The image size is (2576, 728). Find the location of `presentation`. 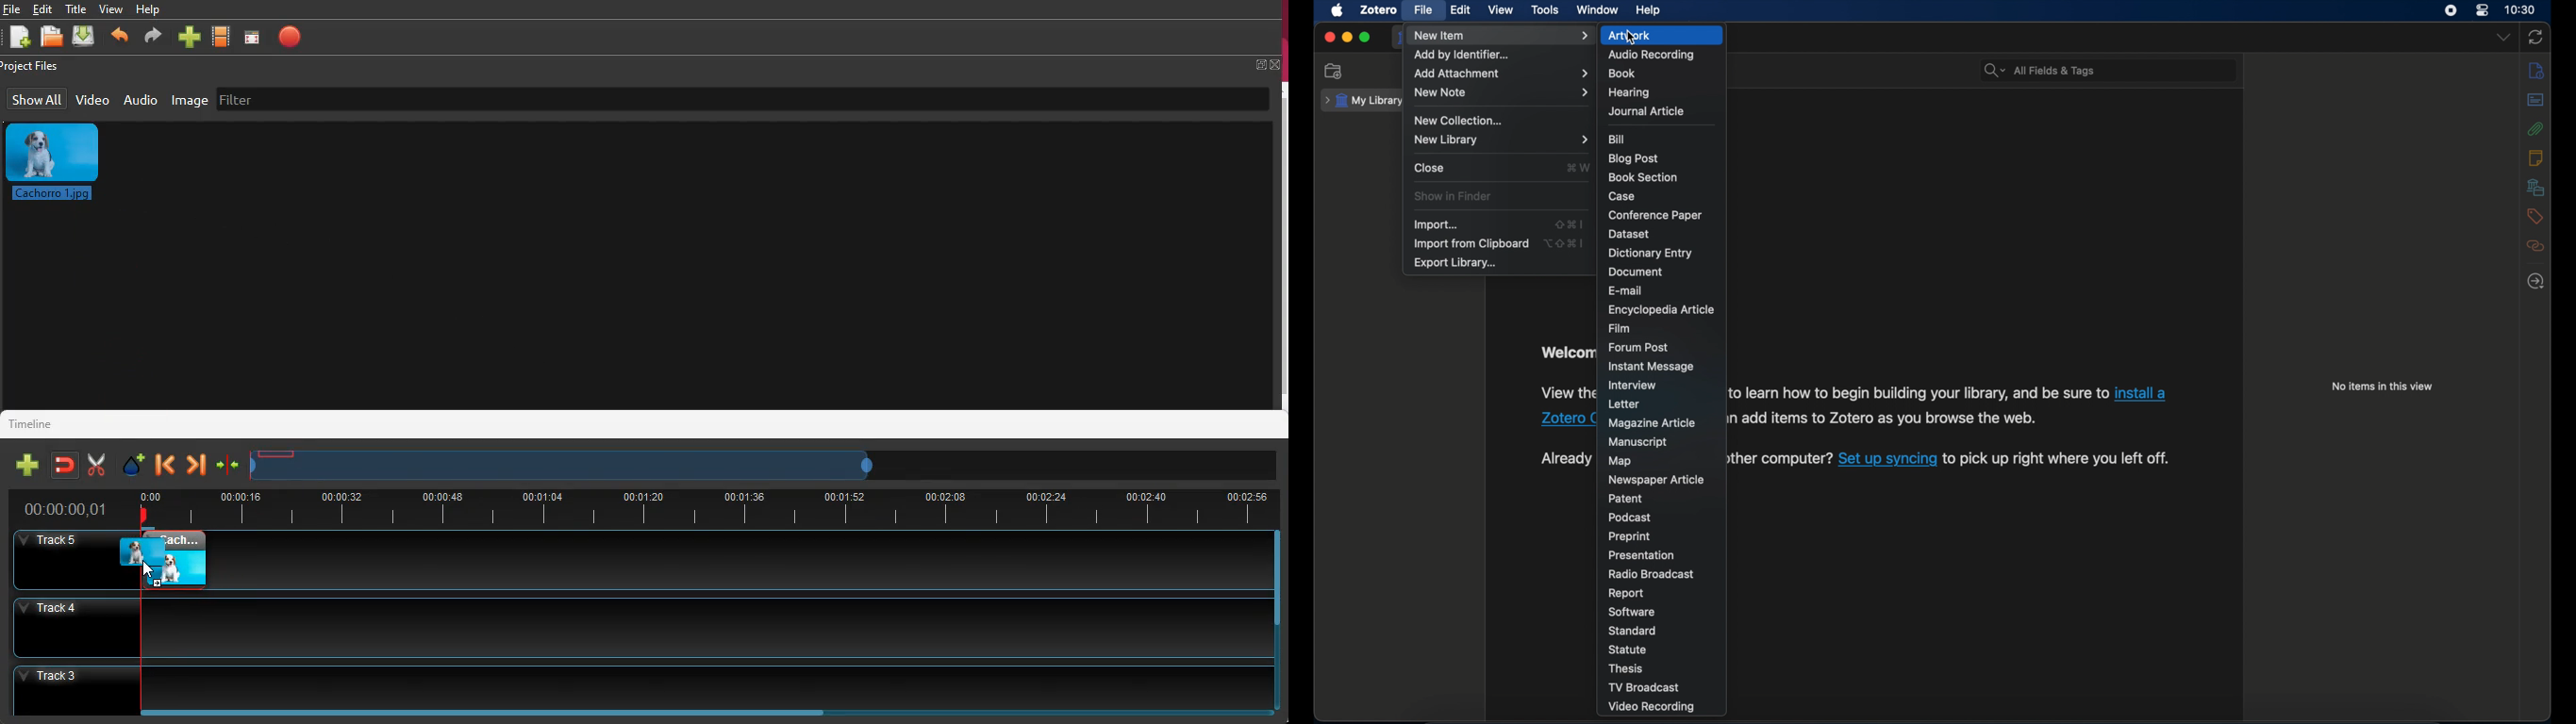

presentation is located at coordinates (1641, 555).